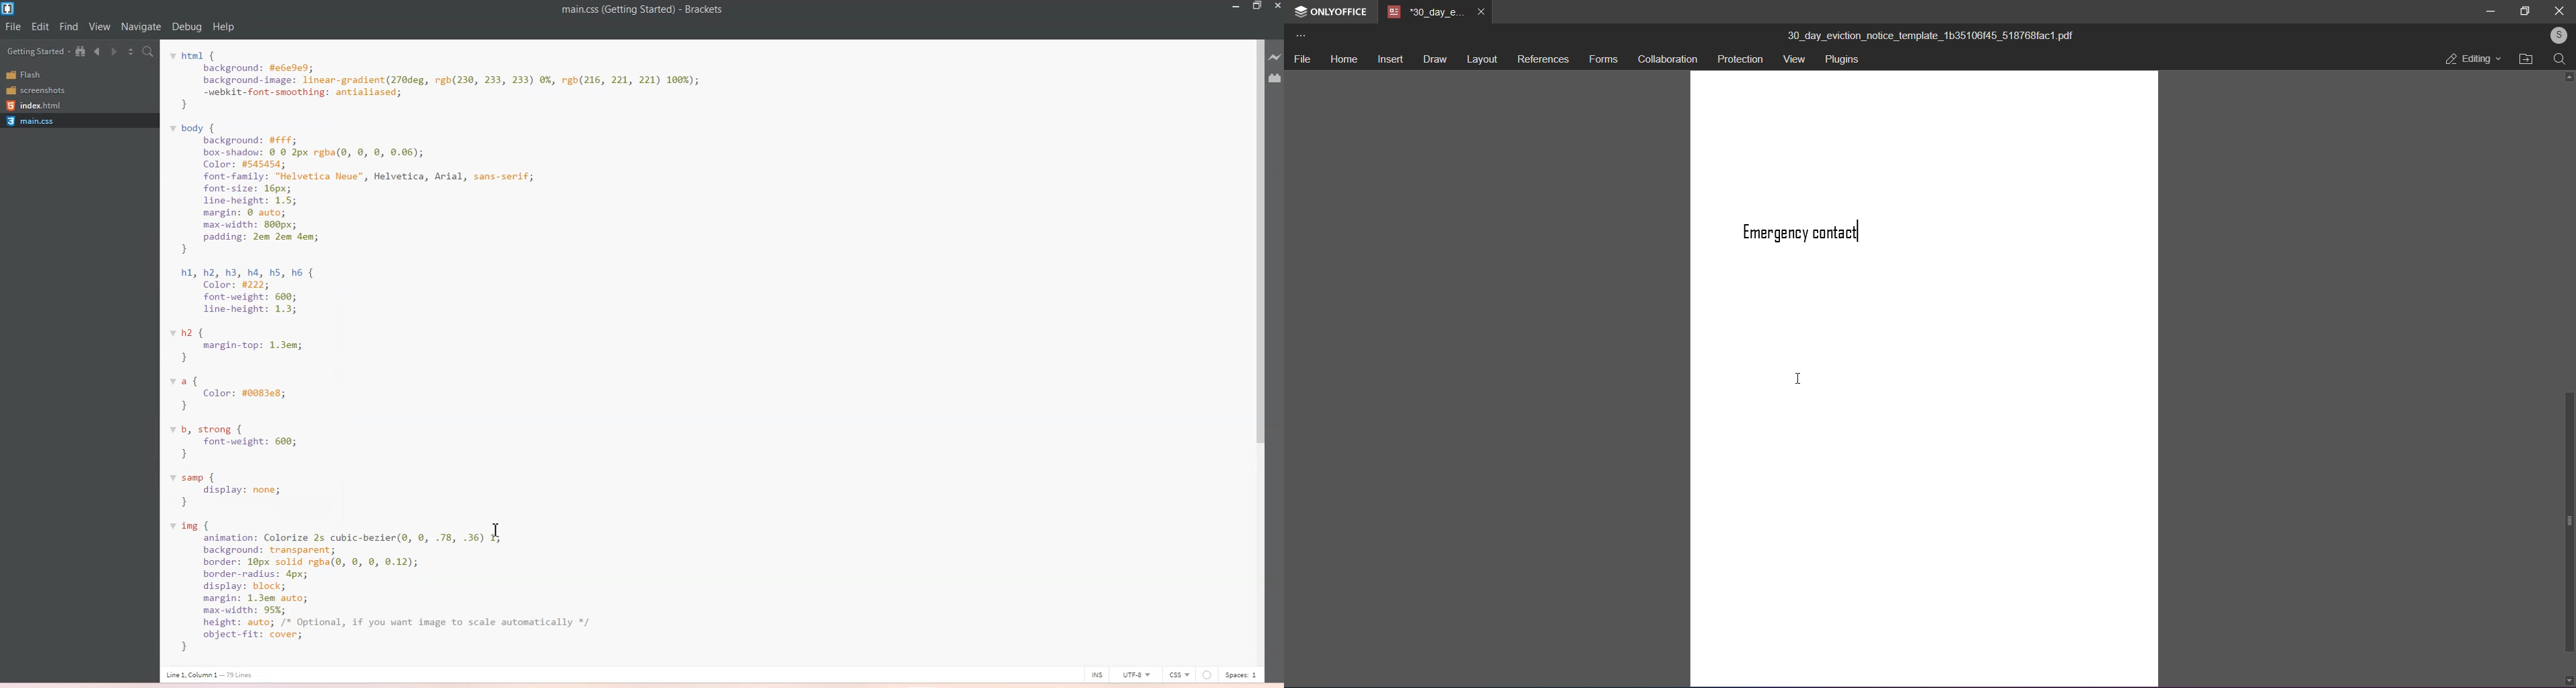 Image resolution: width=2576 pixels, height=700 pixels. What do you see at coordinates (2567, 522) in the screenshot?
I see `scroll bar` at bounding box center [2567, 522].